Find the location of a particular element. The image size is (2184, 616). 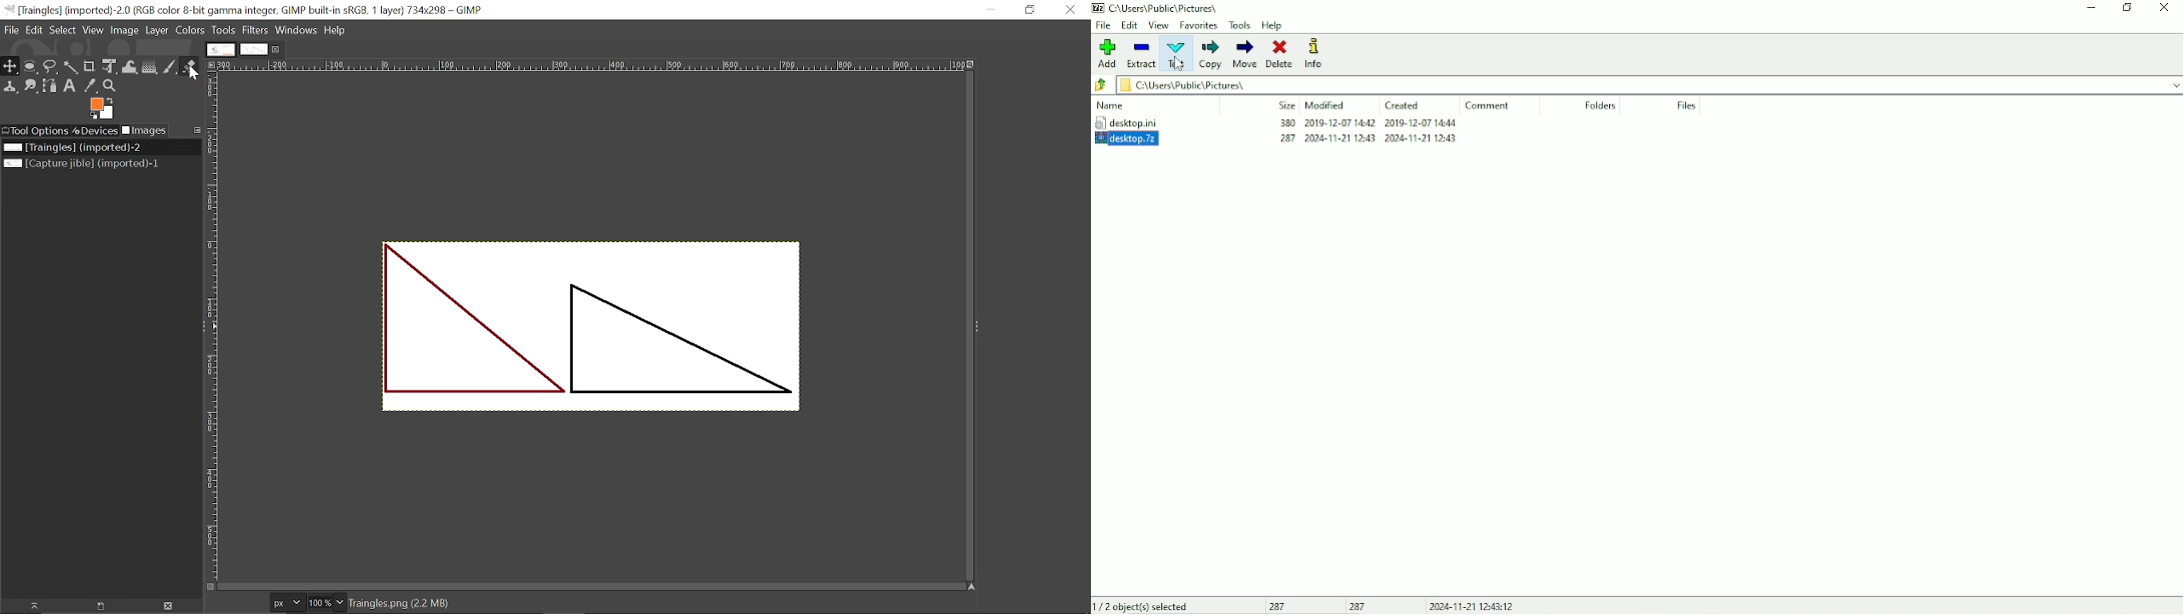

File is located at coordinates (1103, 25).